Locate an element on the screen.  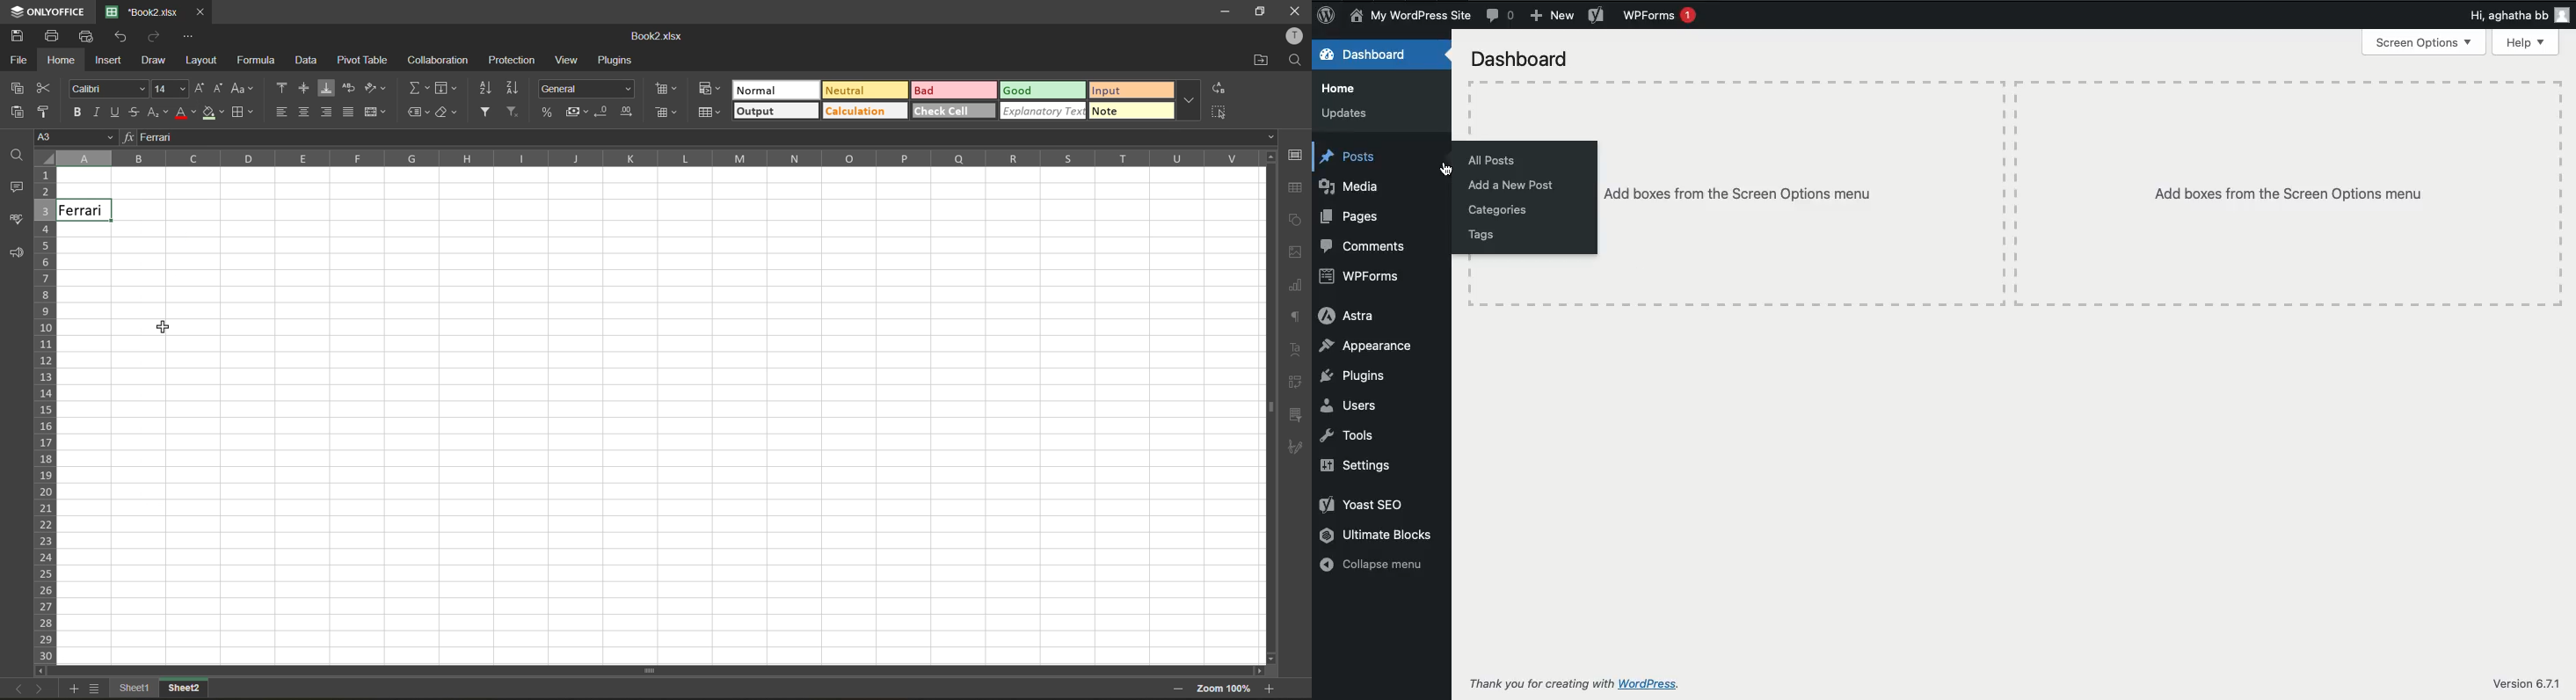
good is located at coordinates (1044, 91).